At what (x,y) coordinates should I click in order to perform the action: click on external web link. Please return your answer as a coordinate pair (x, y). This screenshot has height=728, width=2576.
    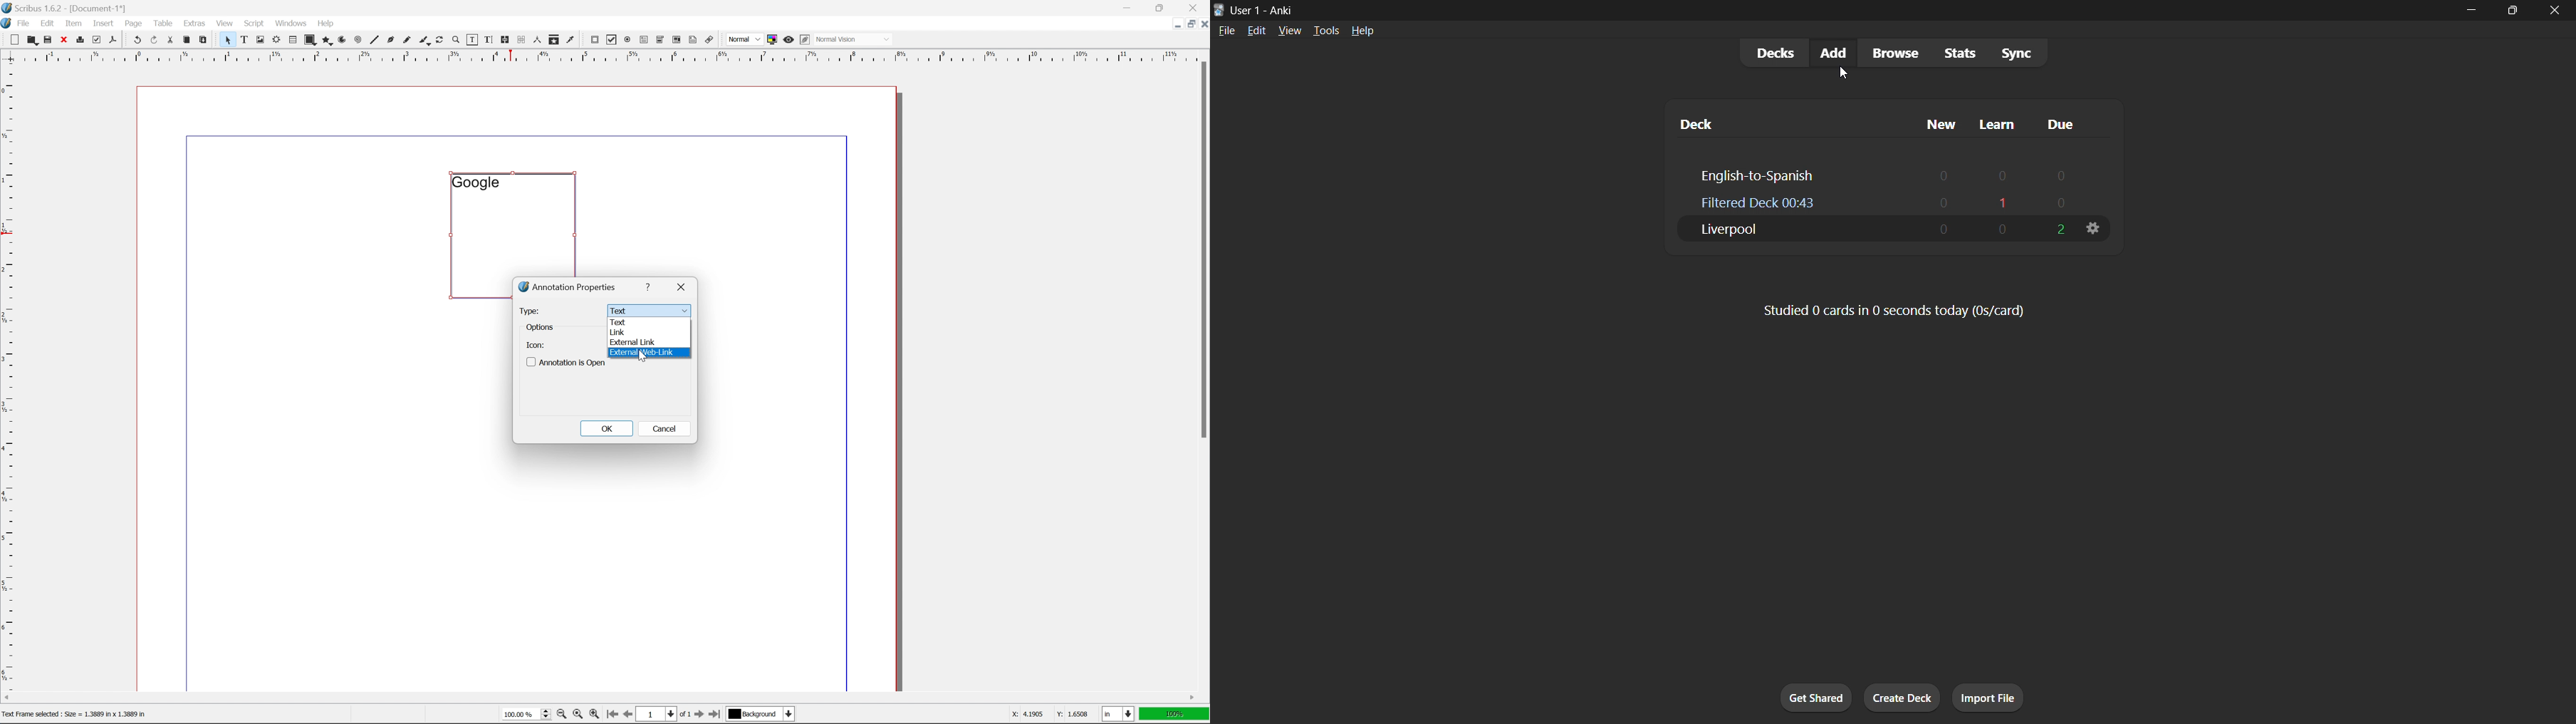
    Looking at the image, I should click on (644, 354).